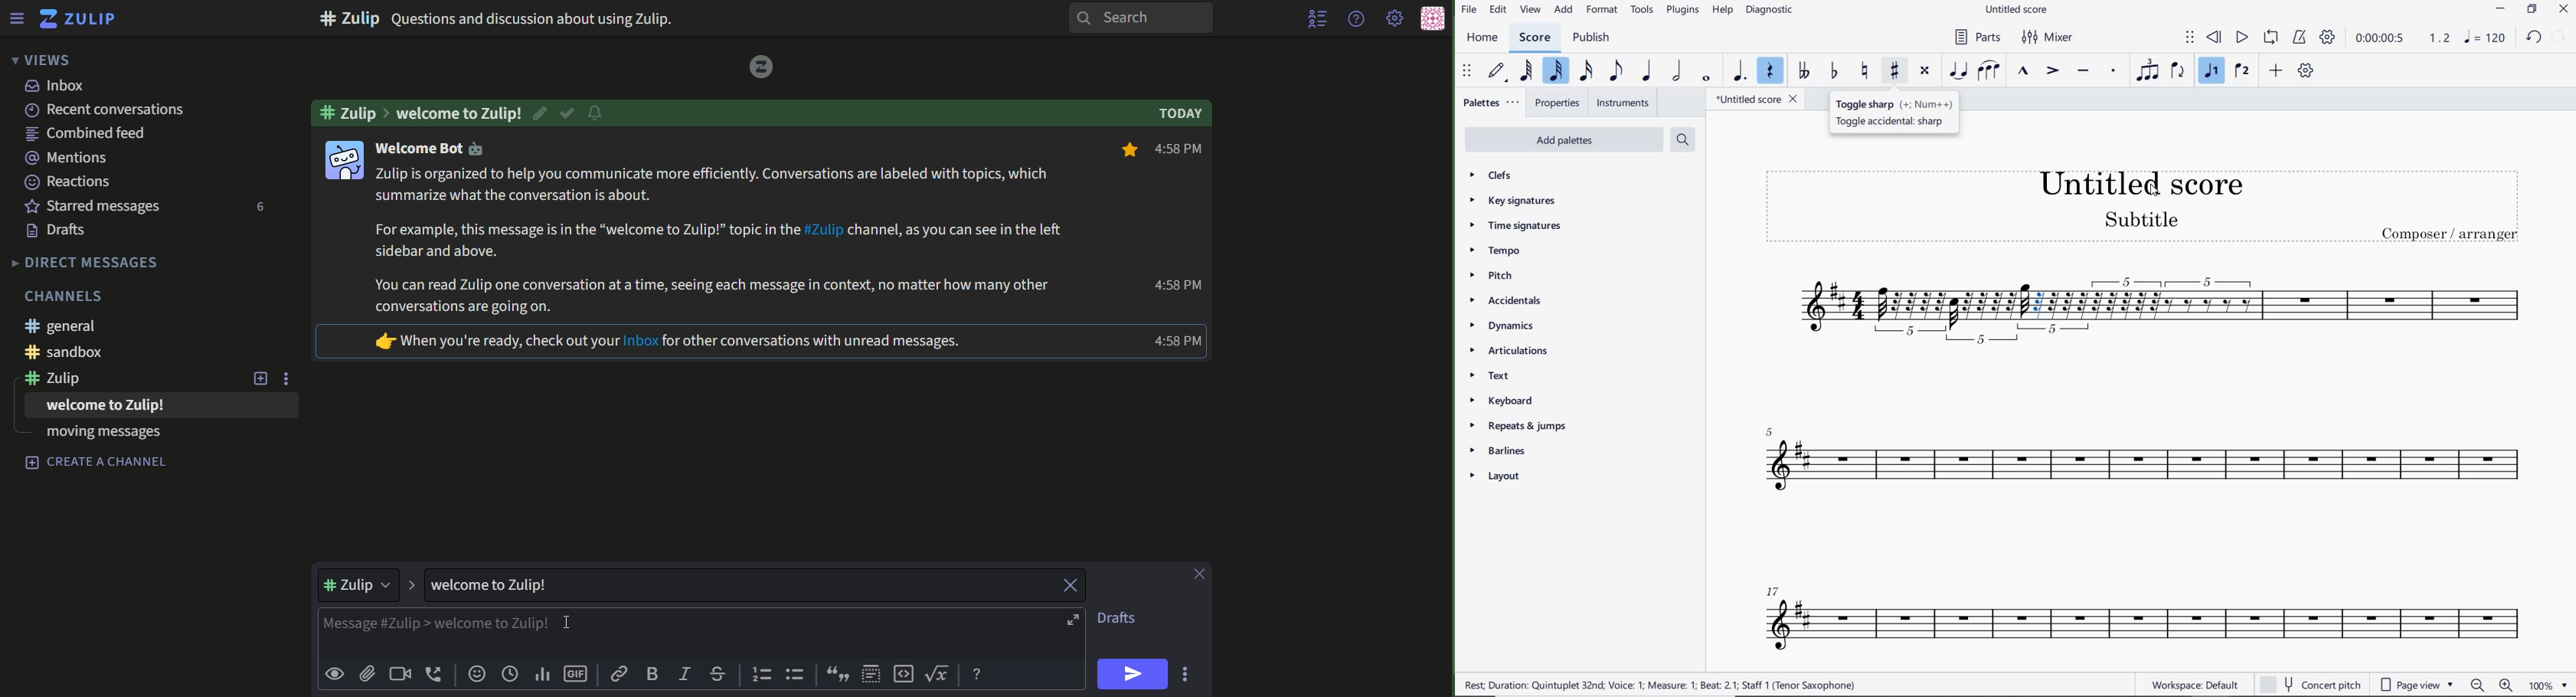 The image size is (2576, 700). What do you see at coordinates (98, 463) in the screenshot?
I see `Text` at bounding box center [98, 463].